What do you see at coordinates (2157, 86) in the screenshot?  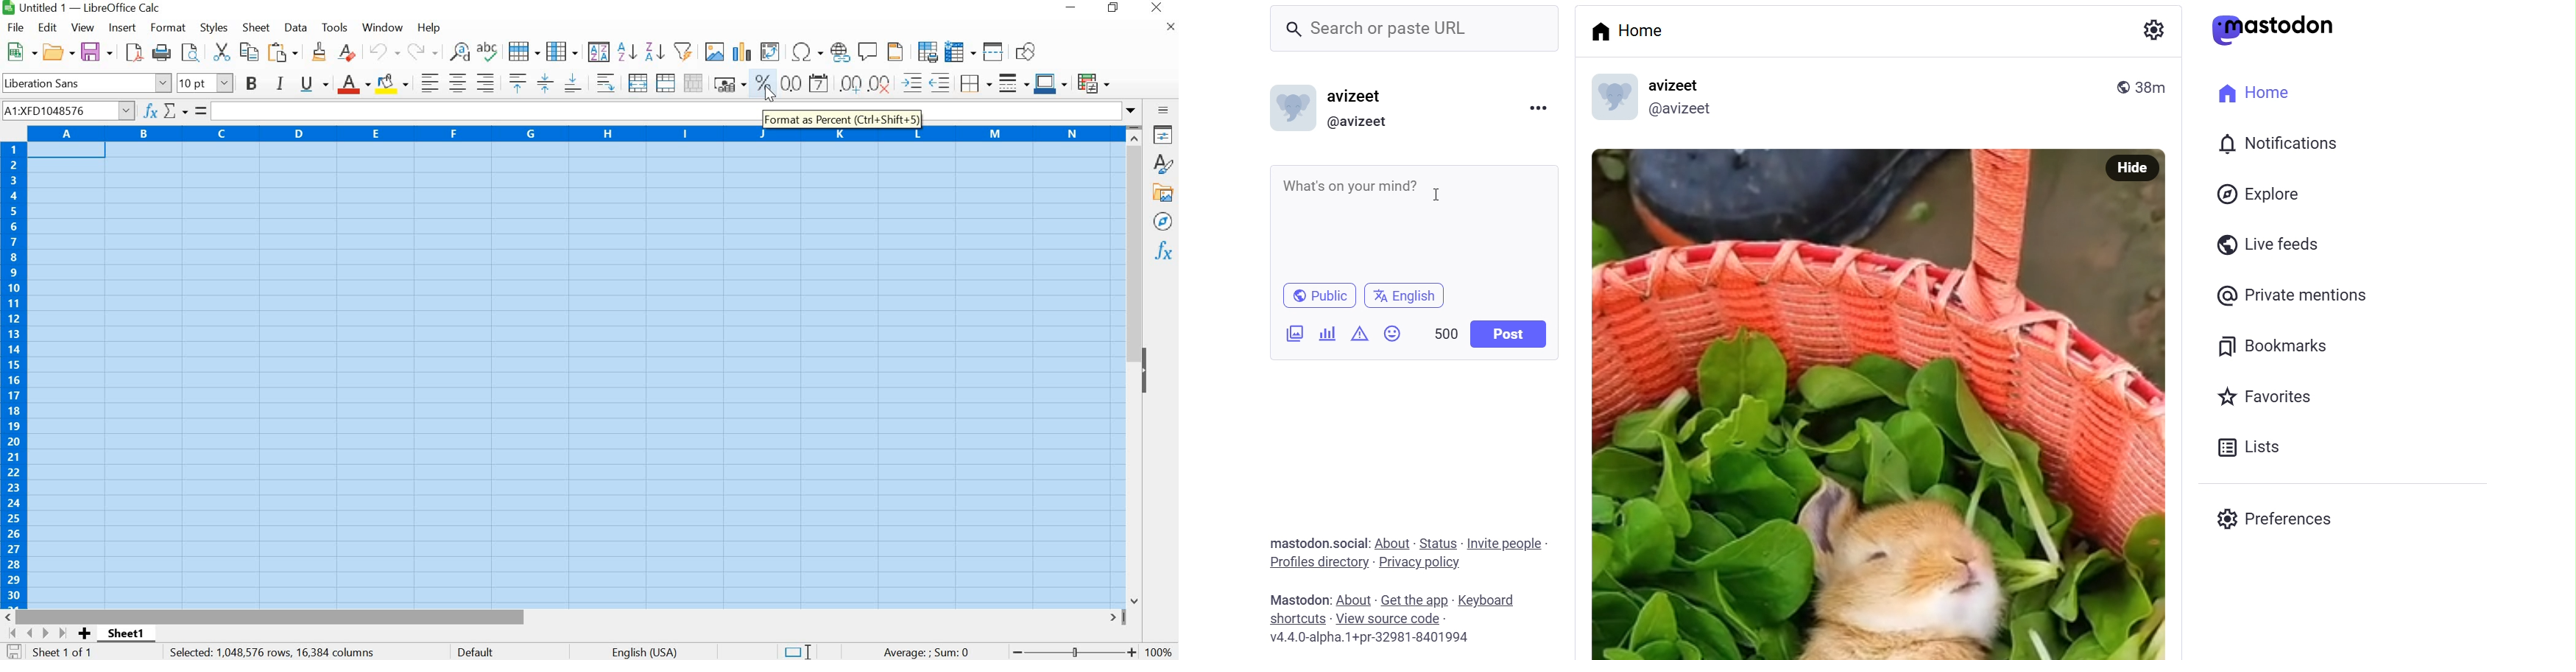 I see `38m` at bounding box center [2157, 86].